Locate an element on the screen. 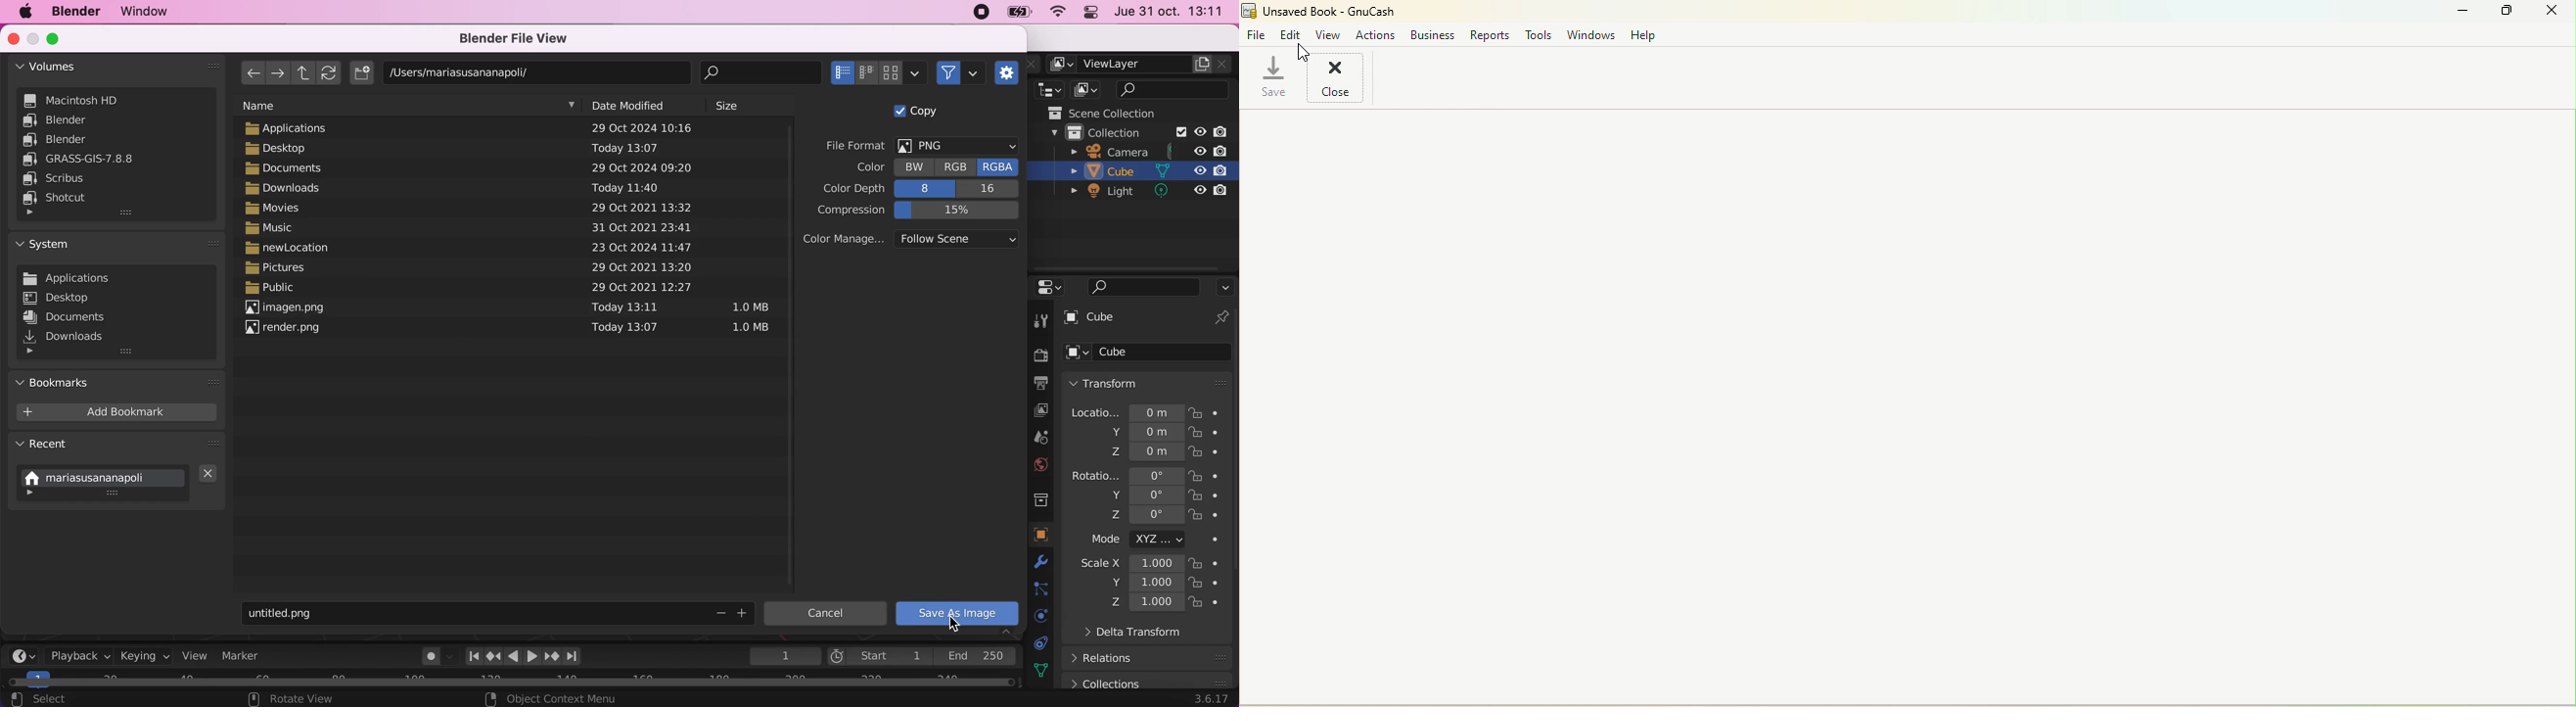 The height and width of the screenshot is (728, 2576). Windows is located at coordinates (1588, 32).